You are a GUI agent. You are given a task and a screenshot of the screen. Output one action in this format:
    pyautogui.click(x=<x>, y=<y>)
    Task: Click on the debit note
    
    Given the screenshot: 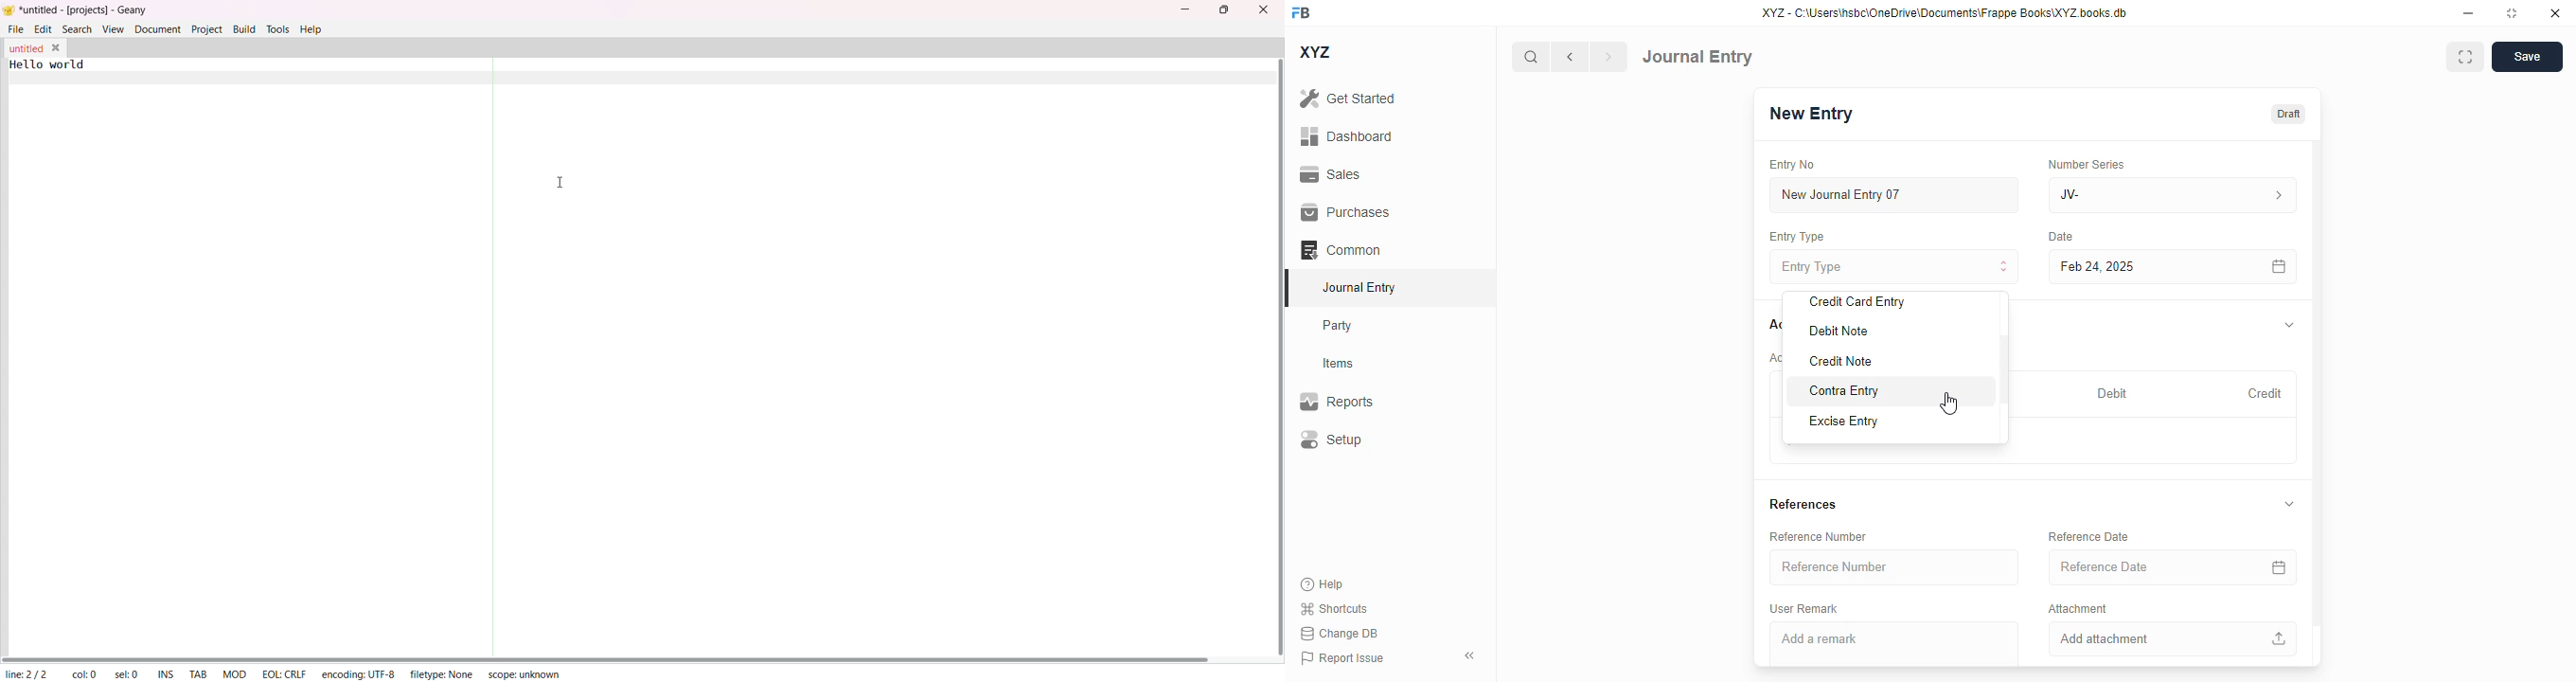 What is the action you would take?
    pyautogui.click(x=1839, y=329)
    